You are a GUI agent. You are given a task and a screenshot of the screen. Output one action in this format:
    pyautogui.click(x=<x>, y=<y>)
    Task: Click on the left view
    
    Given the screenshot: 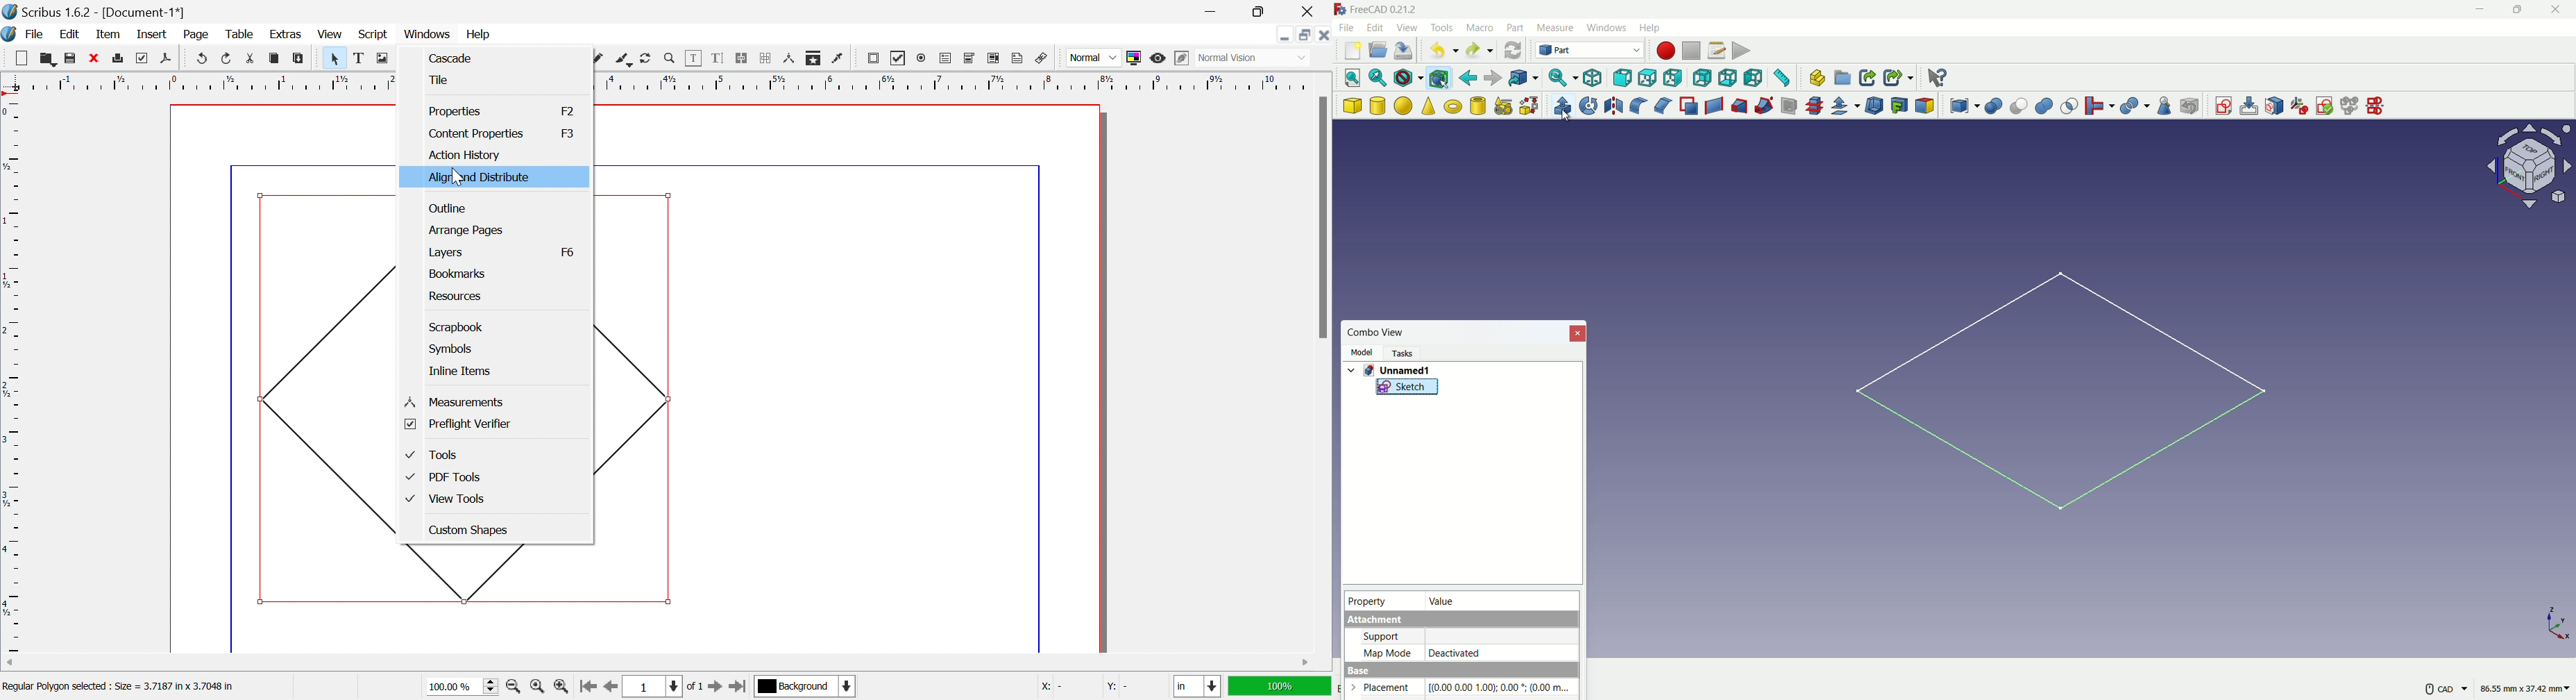 What is the action you would take?
    pyautogui.click(x=1753, y=77)
    